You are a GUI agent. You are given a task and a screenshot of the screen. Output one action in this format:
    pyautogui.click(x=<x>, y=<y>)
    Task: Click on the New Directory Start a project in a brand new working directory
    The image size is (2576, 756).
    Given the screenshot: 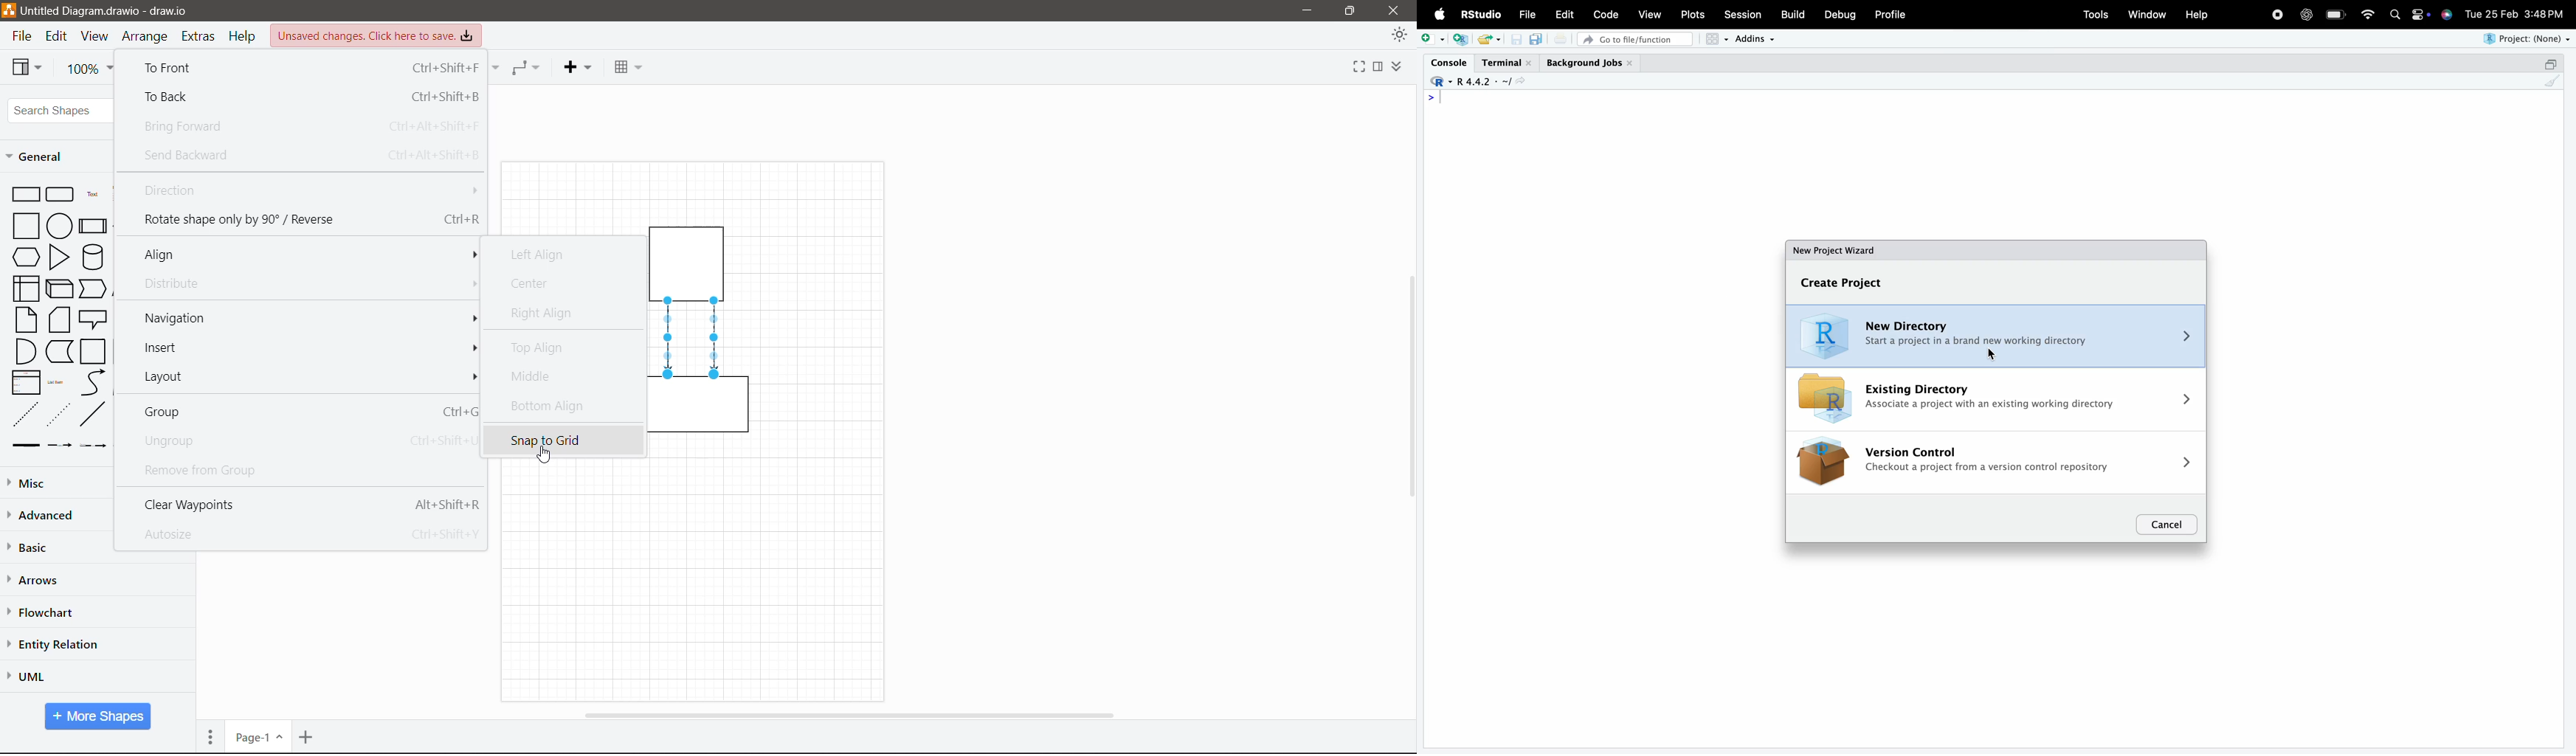 What is the action you would take?
    pyautogui.click(x=1995, y=337)
    